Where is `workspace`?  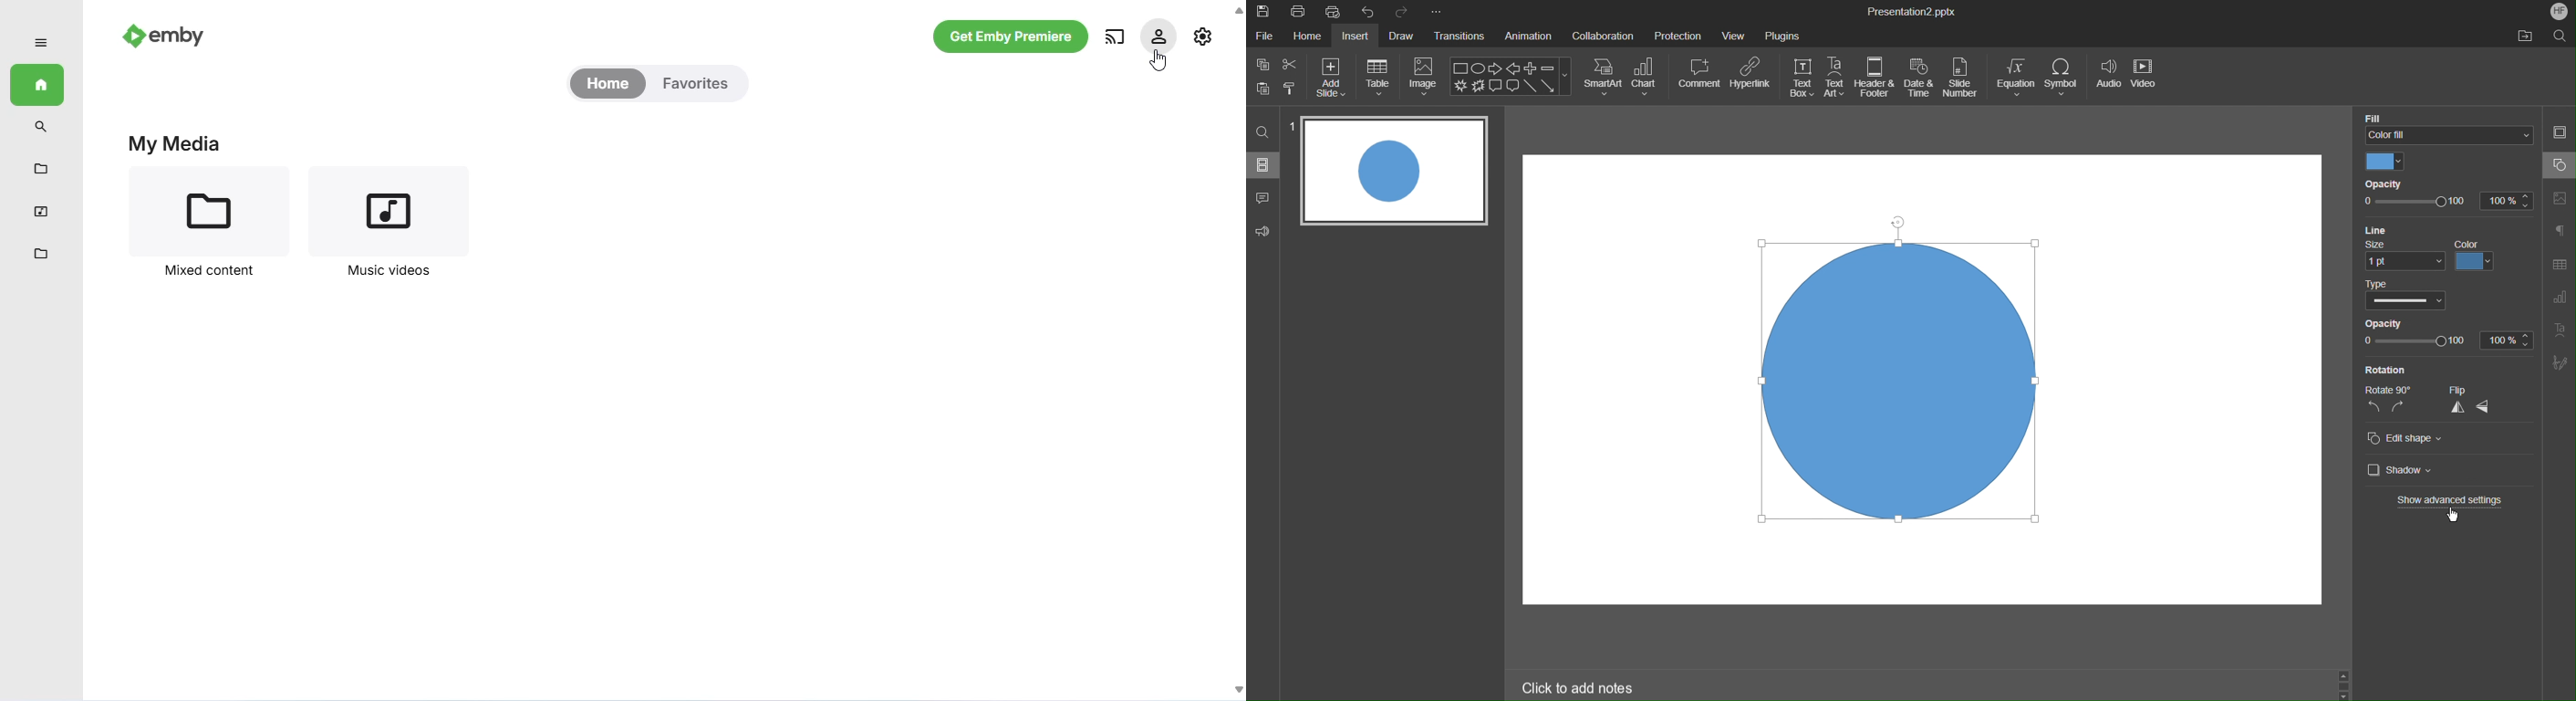
workspace is located at coordinates (2200, 352).